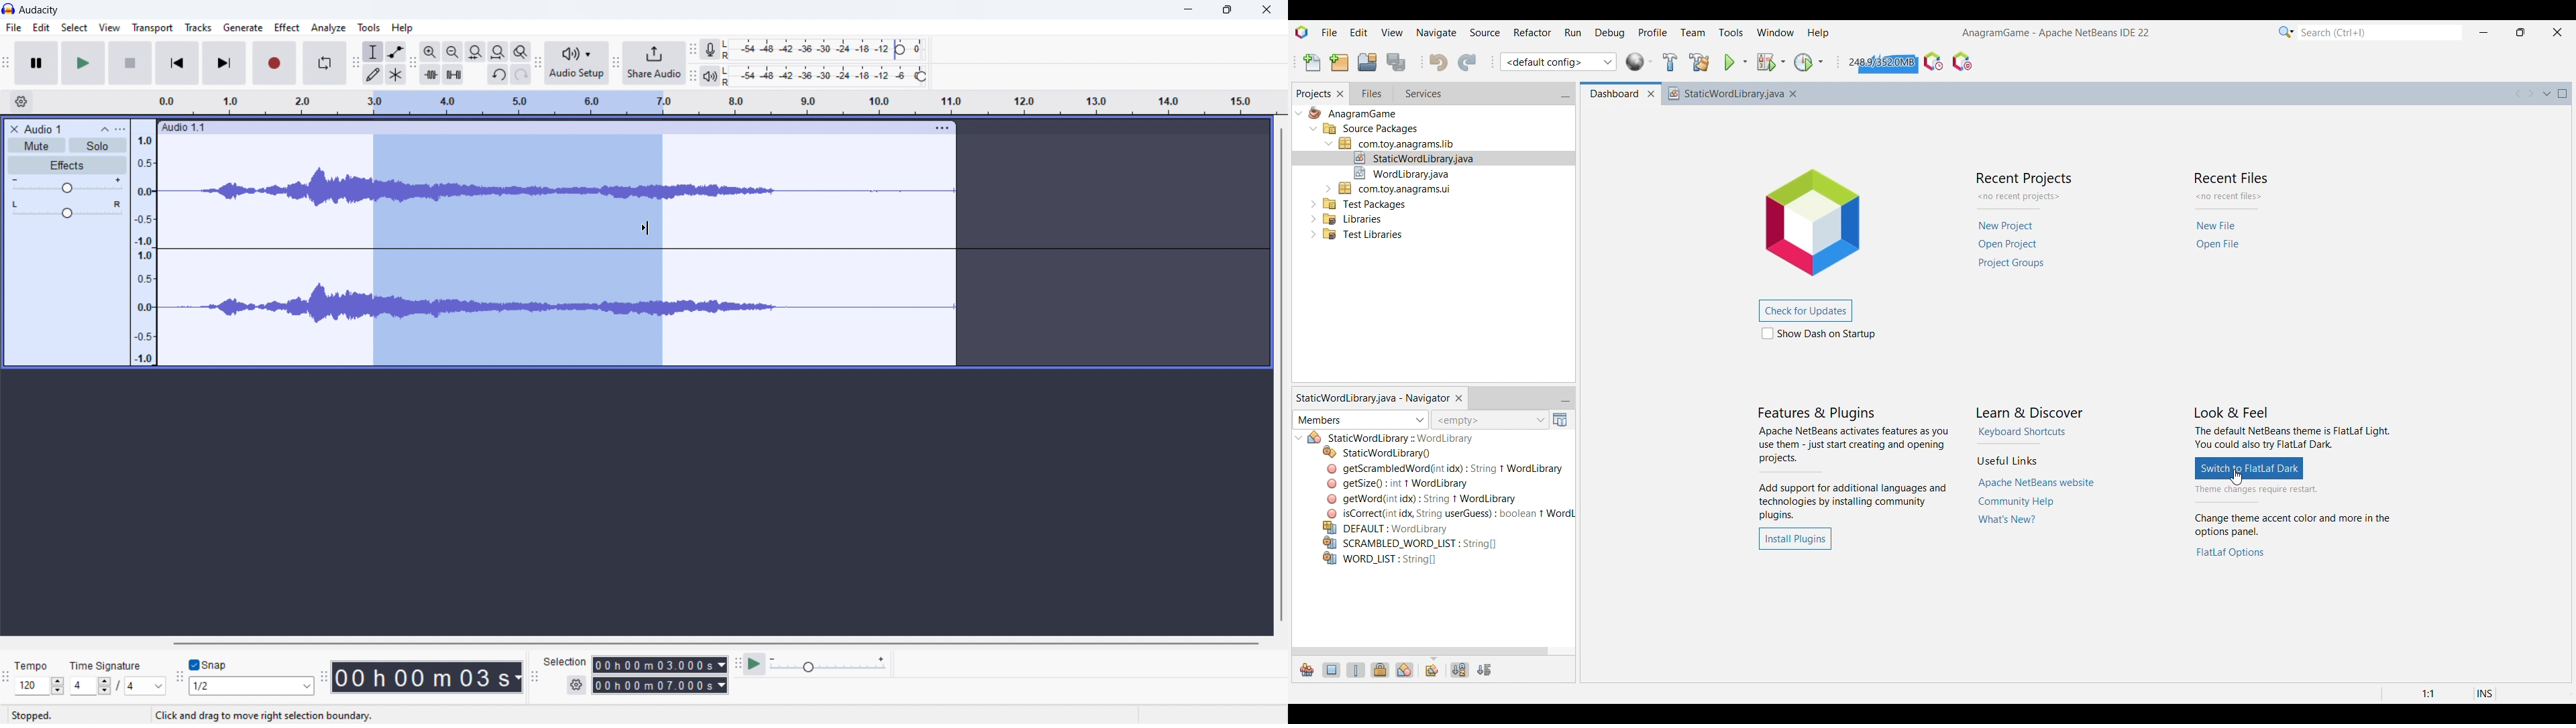 The width and height of the screenshot is (2576, 728). I want to click on Title and description of Features and Plugins, so click(1854, 464).